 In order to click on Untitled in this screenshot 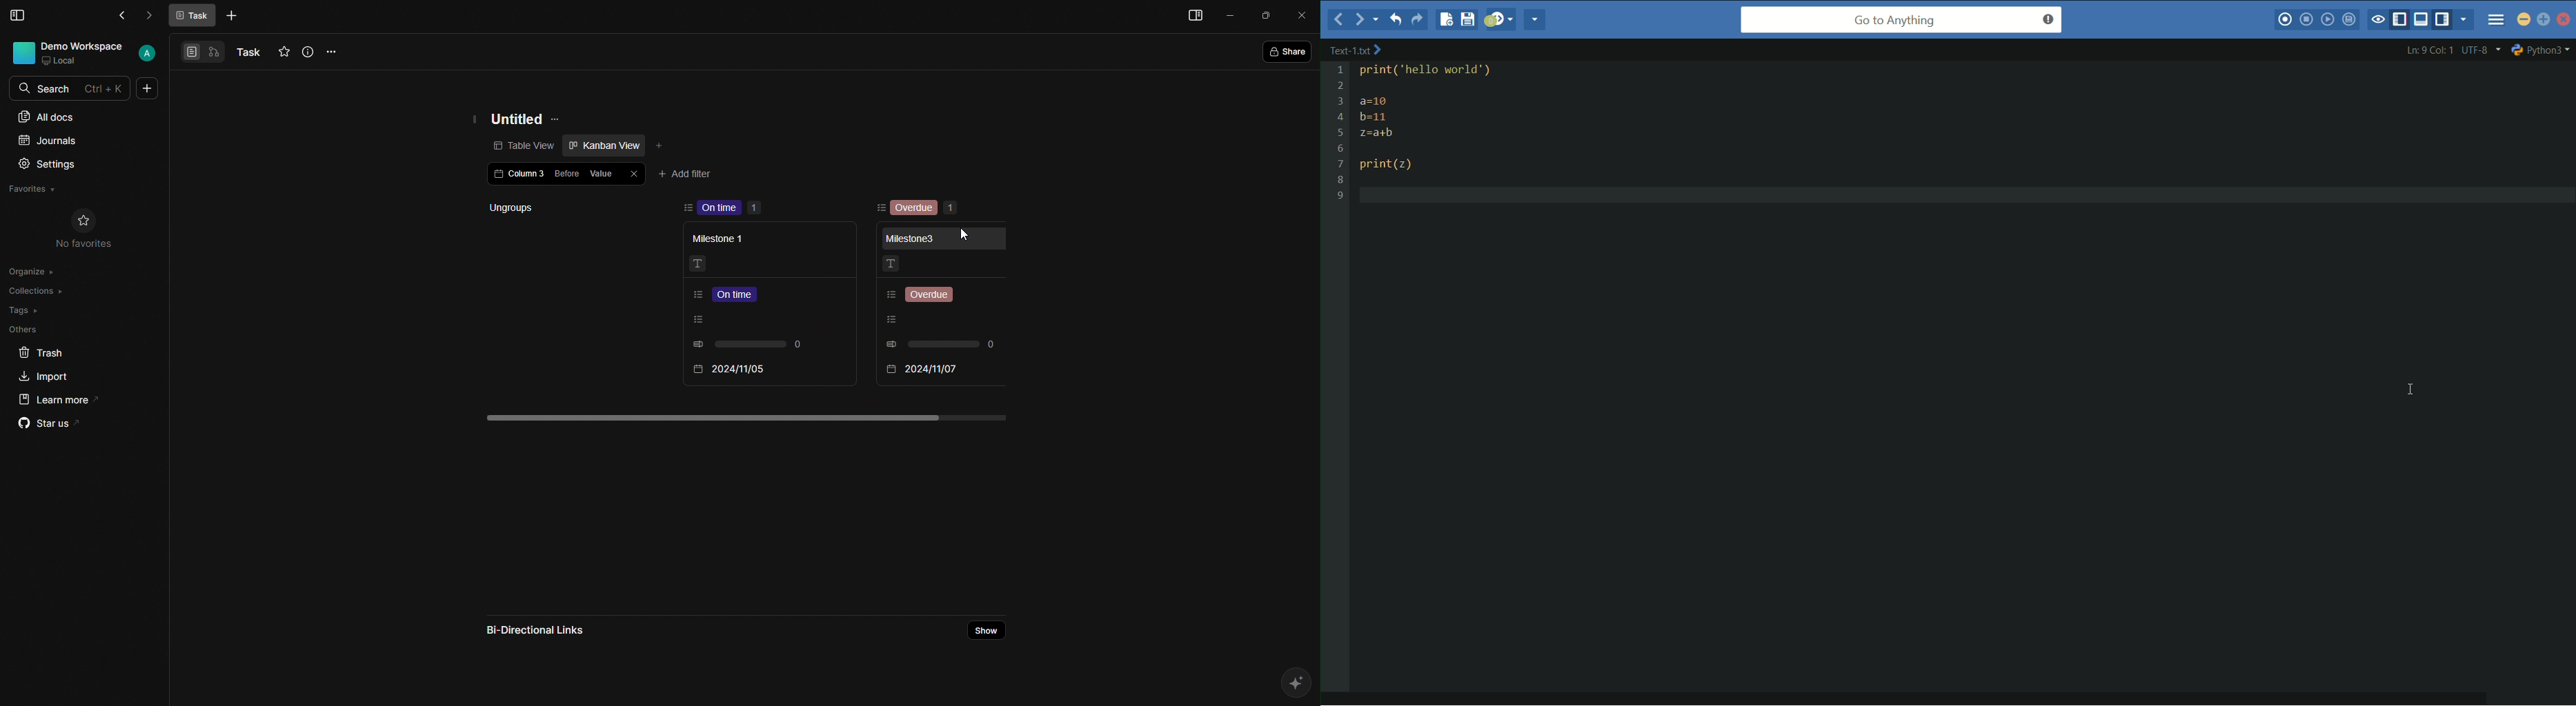, I will do `click(517, 117)`.